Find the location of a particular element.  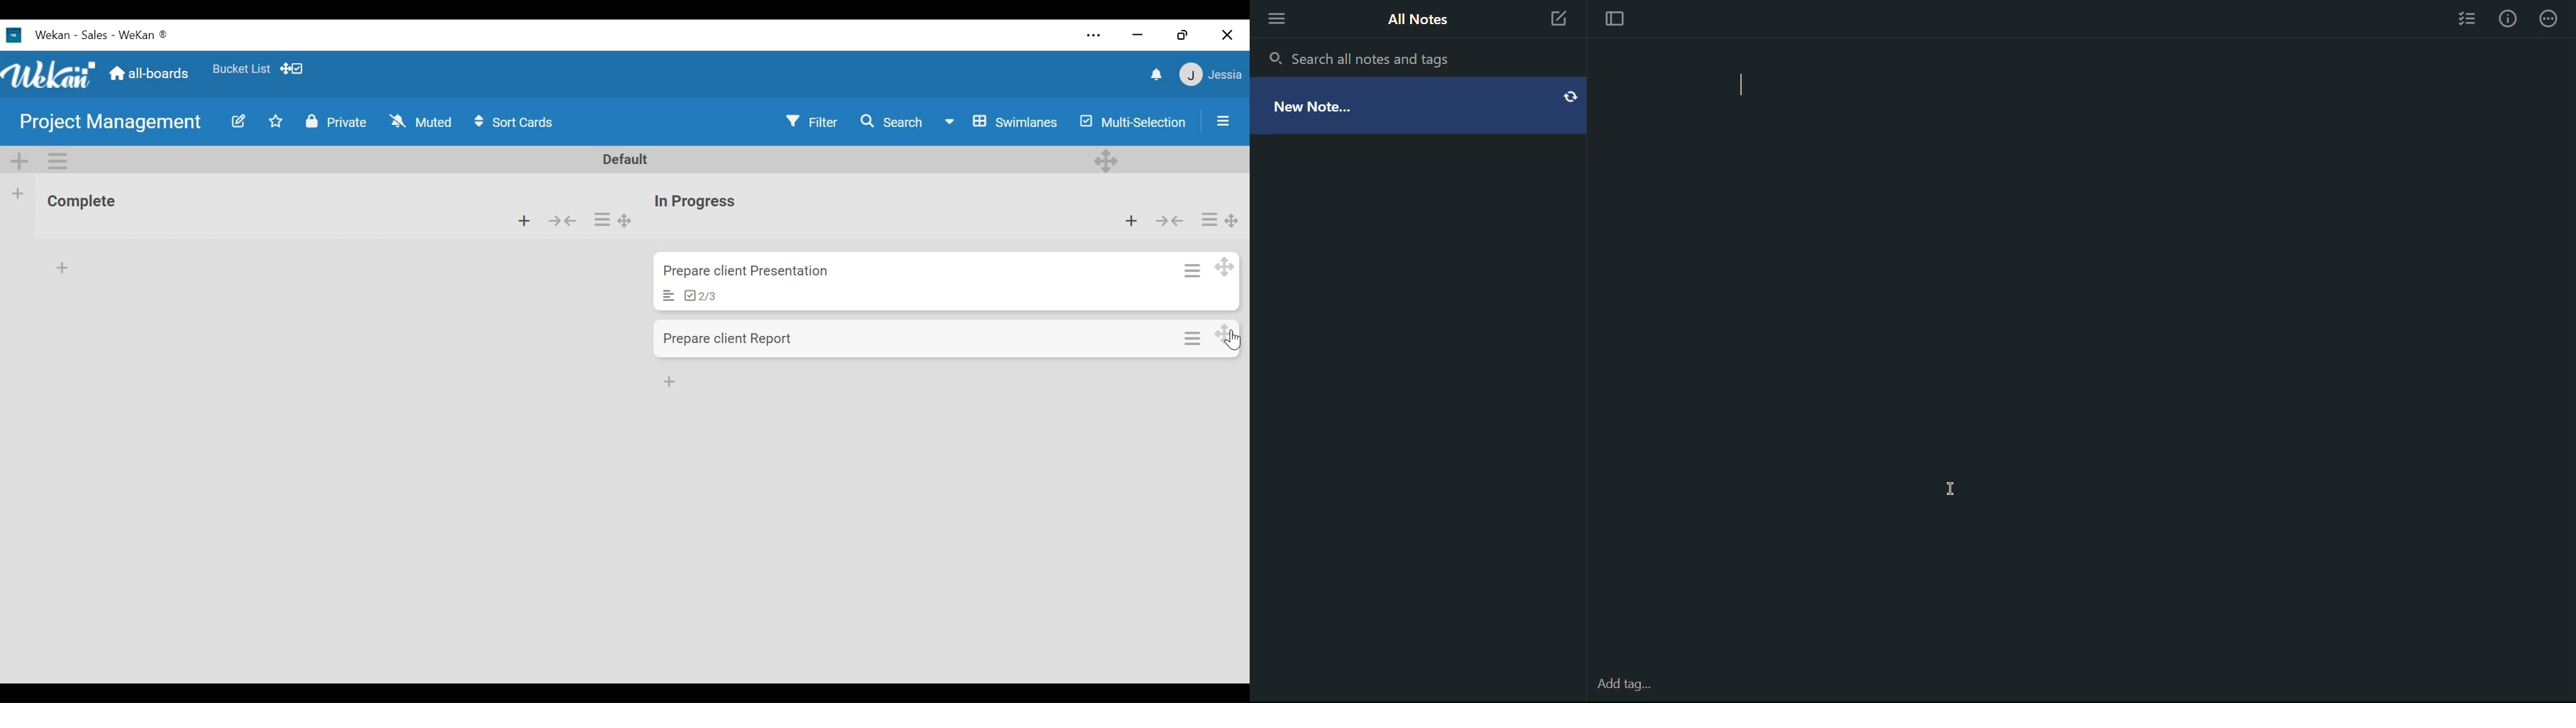

Collapse is located at coordinates (1171, 221).